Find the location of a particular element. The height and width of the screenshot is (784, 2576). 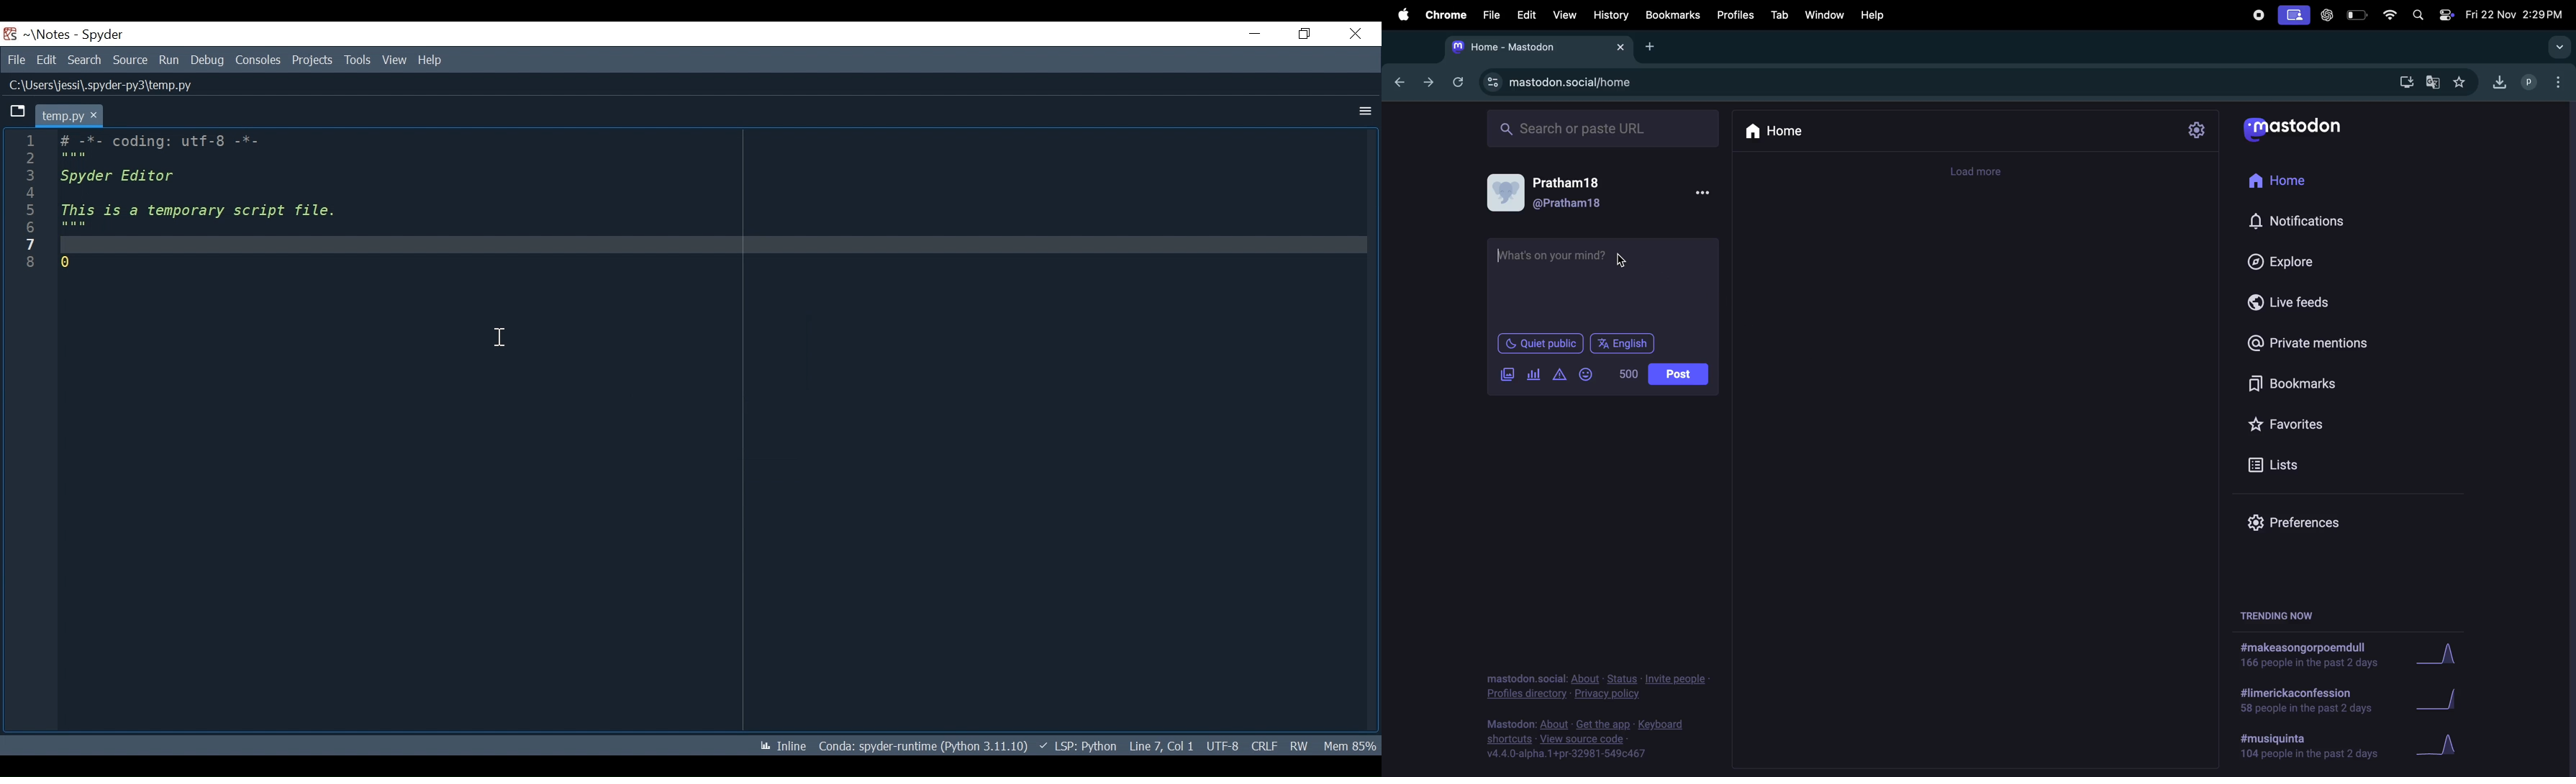

profiles is located at coordinates (2528, 82).